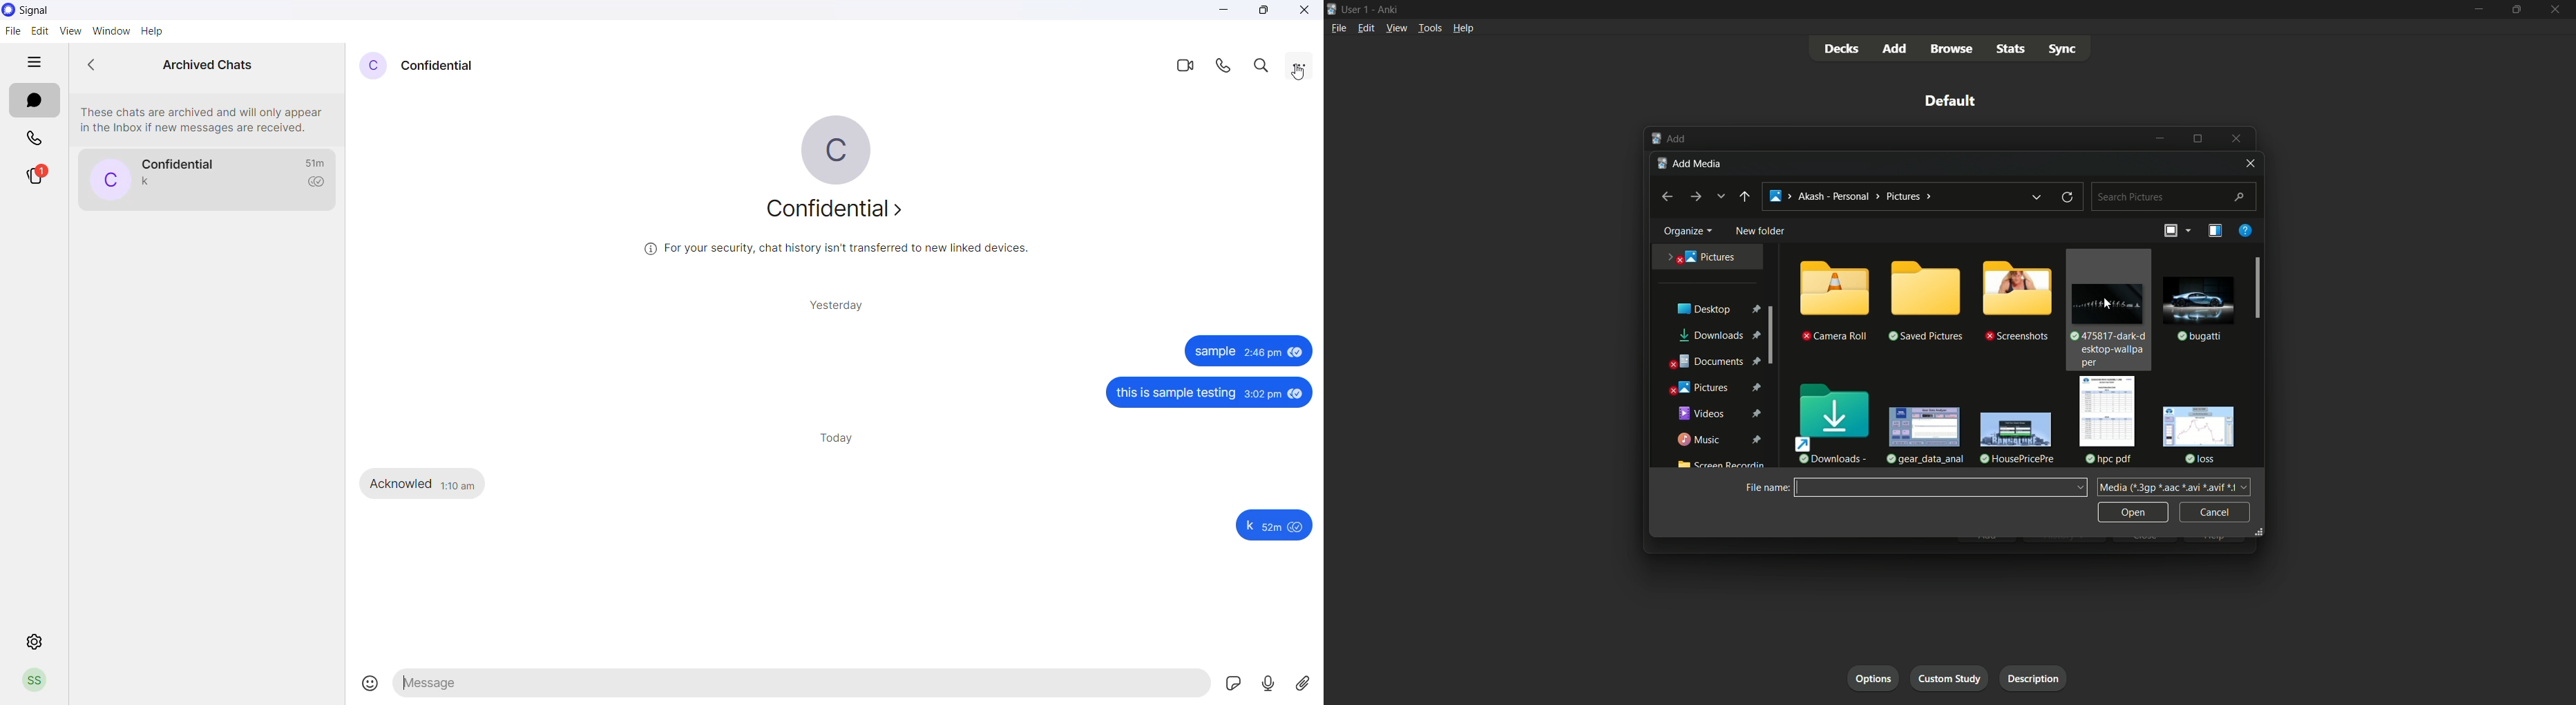 The width and height of the screenshot is (2576, 728). Describe the element at coordinates (2199, 139) in the screenshot. I see `Maximize` at that location.